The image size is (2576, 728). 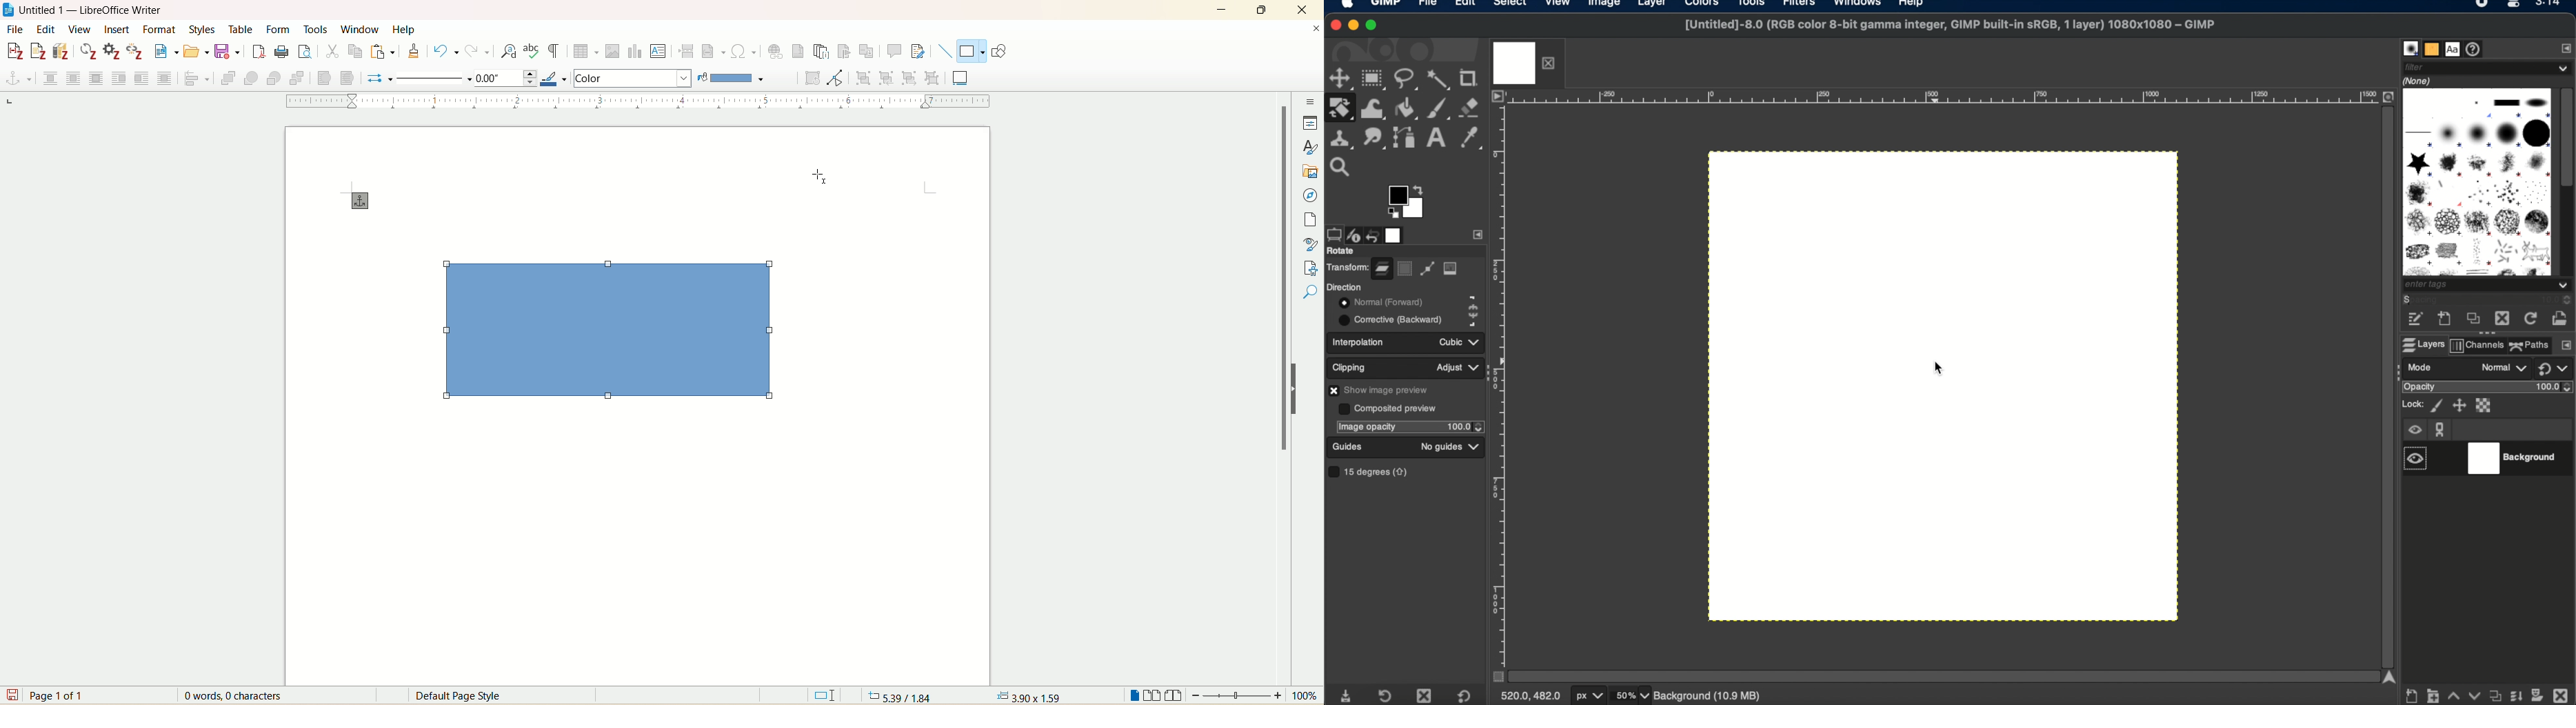 What do you see at coordinates (2434, 695) in the screenshot?
I see `create a new layer group` at bounding box center [2434, 695].